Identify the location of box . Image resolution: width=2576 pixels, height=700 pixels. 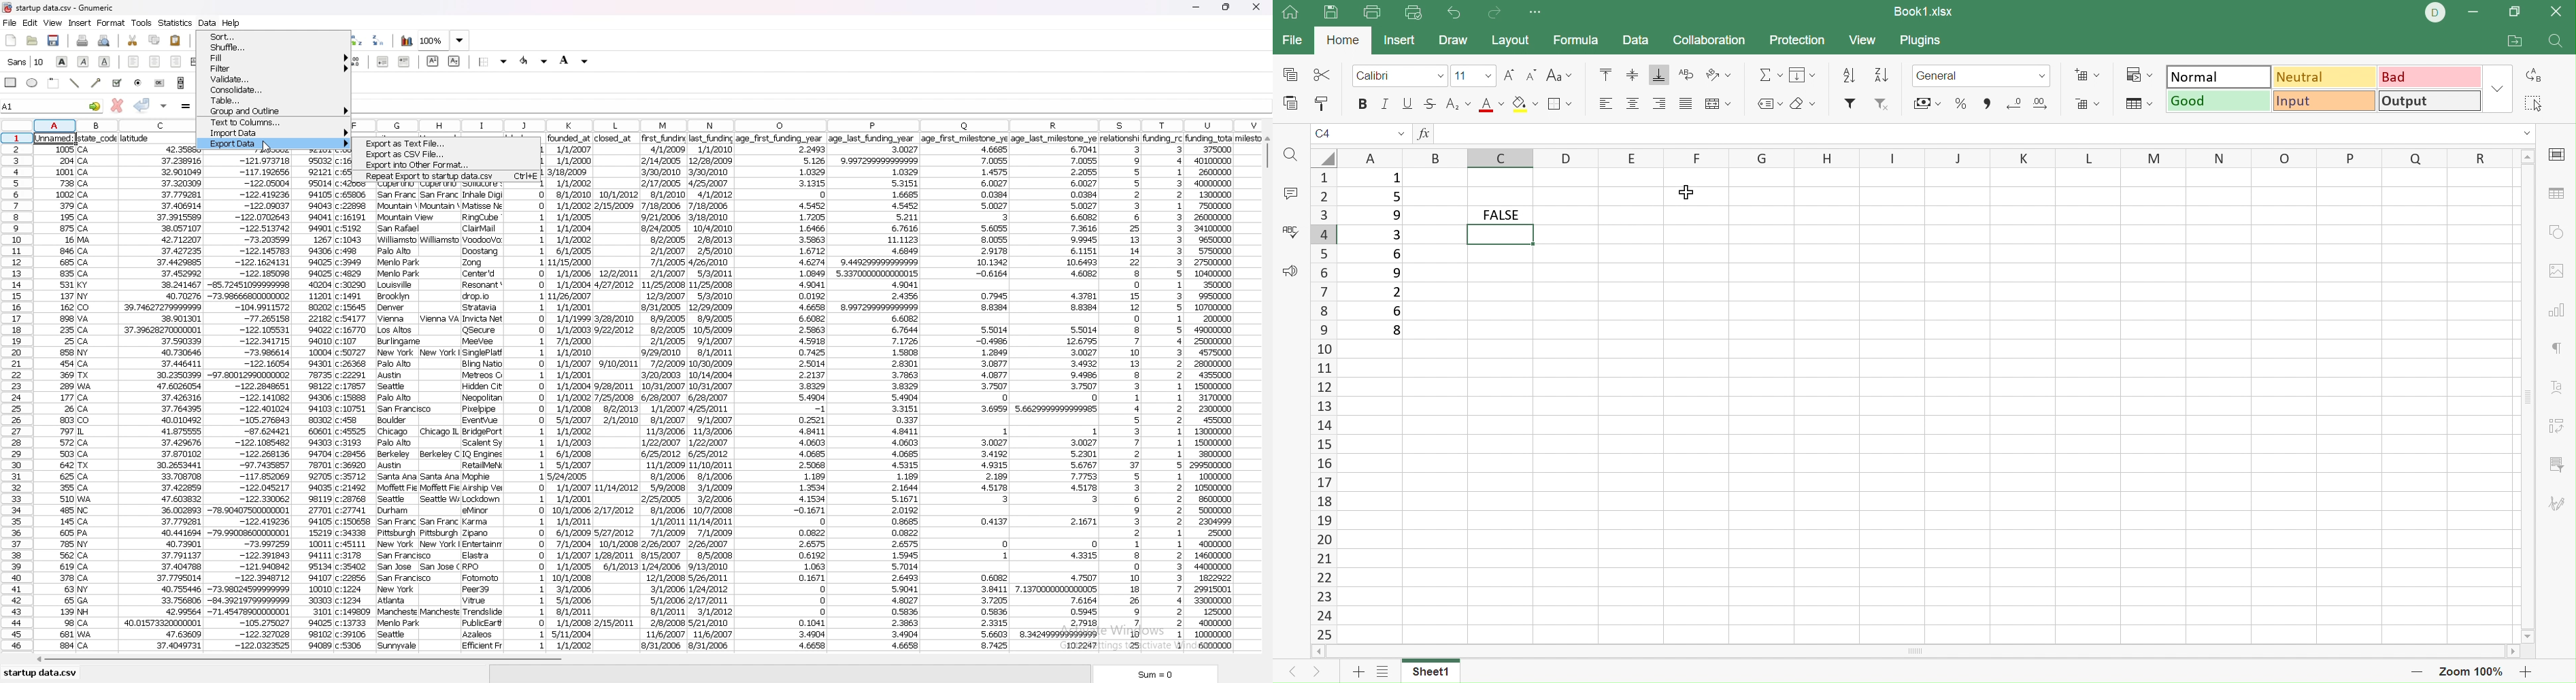
(1370, 216).